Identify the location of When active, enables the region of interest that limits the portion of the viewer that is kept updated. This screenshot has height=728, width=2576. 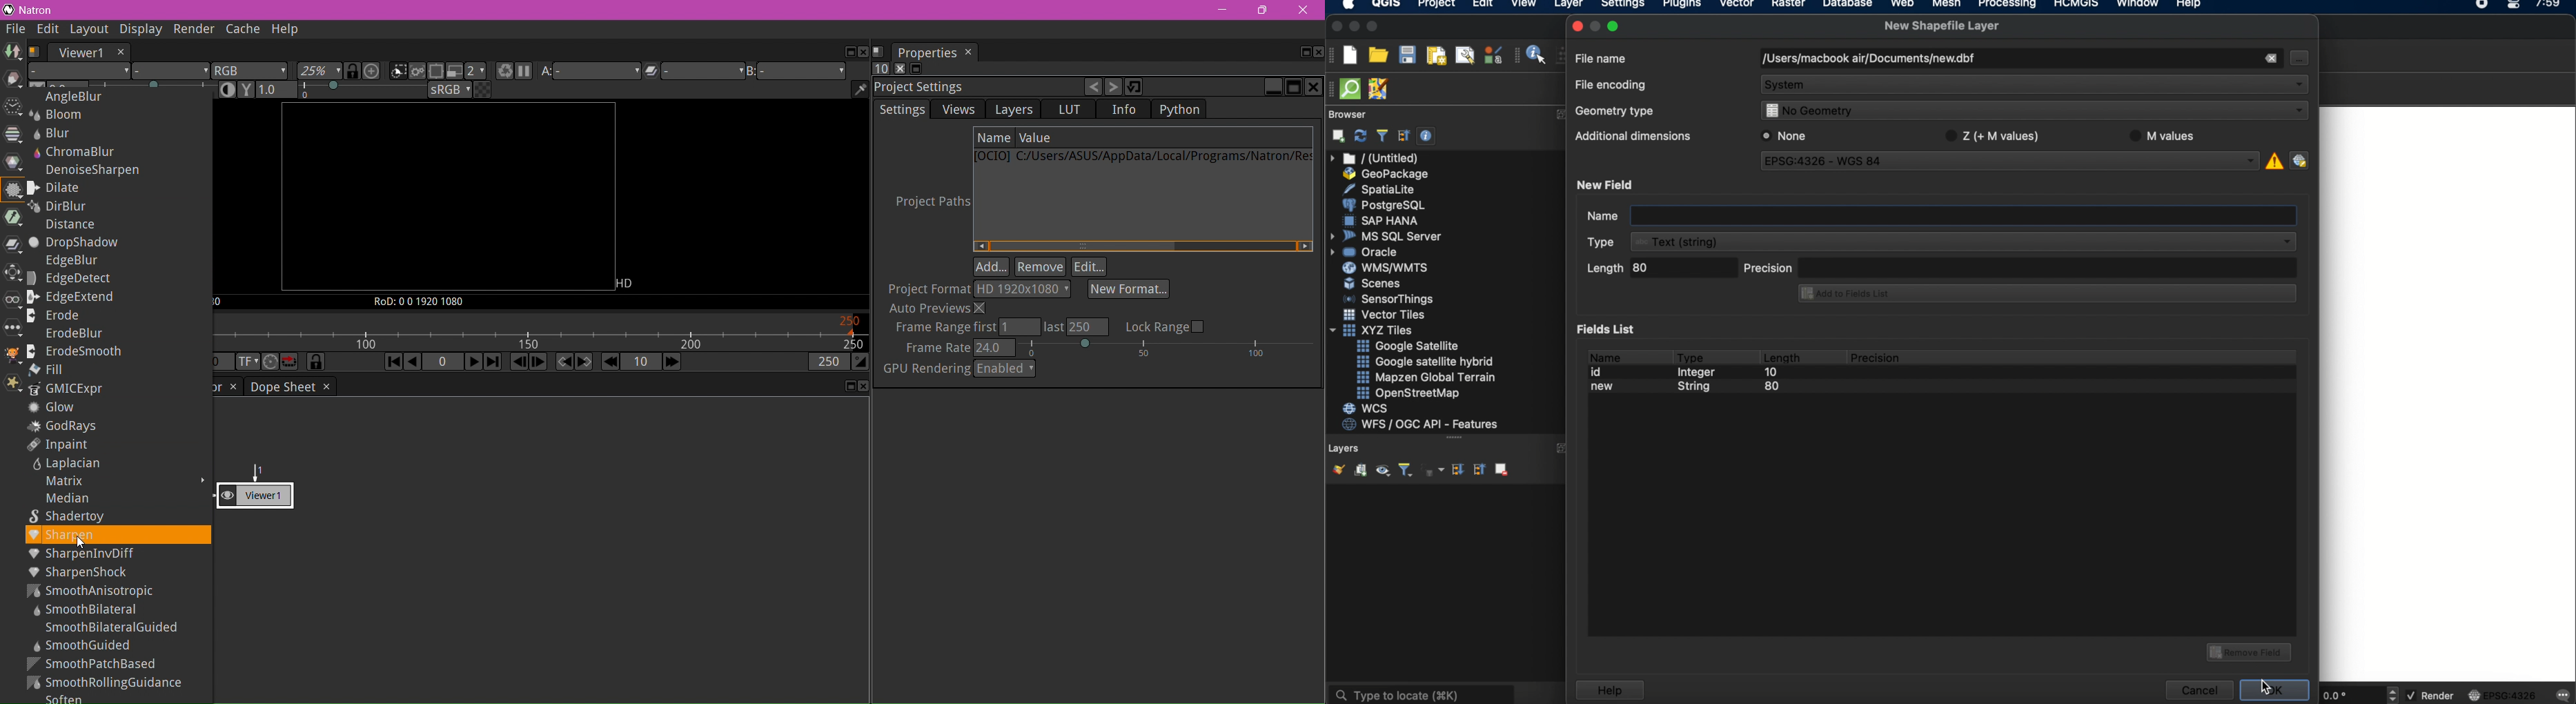
(436, 72).